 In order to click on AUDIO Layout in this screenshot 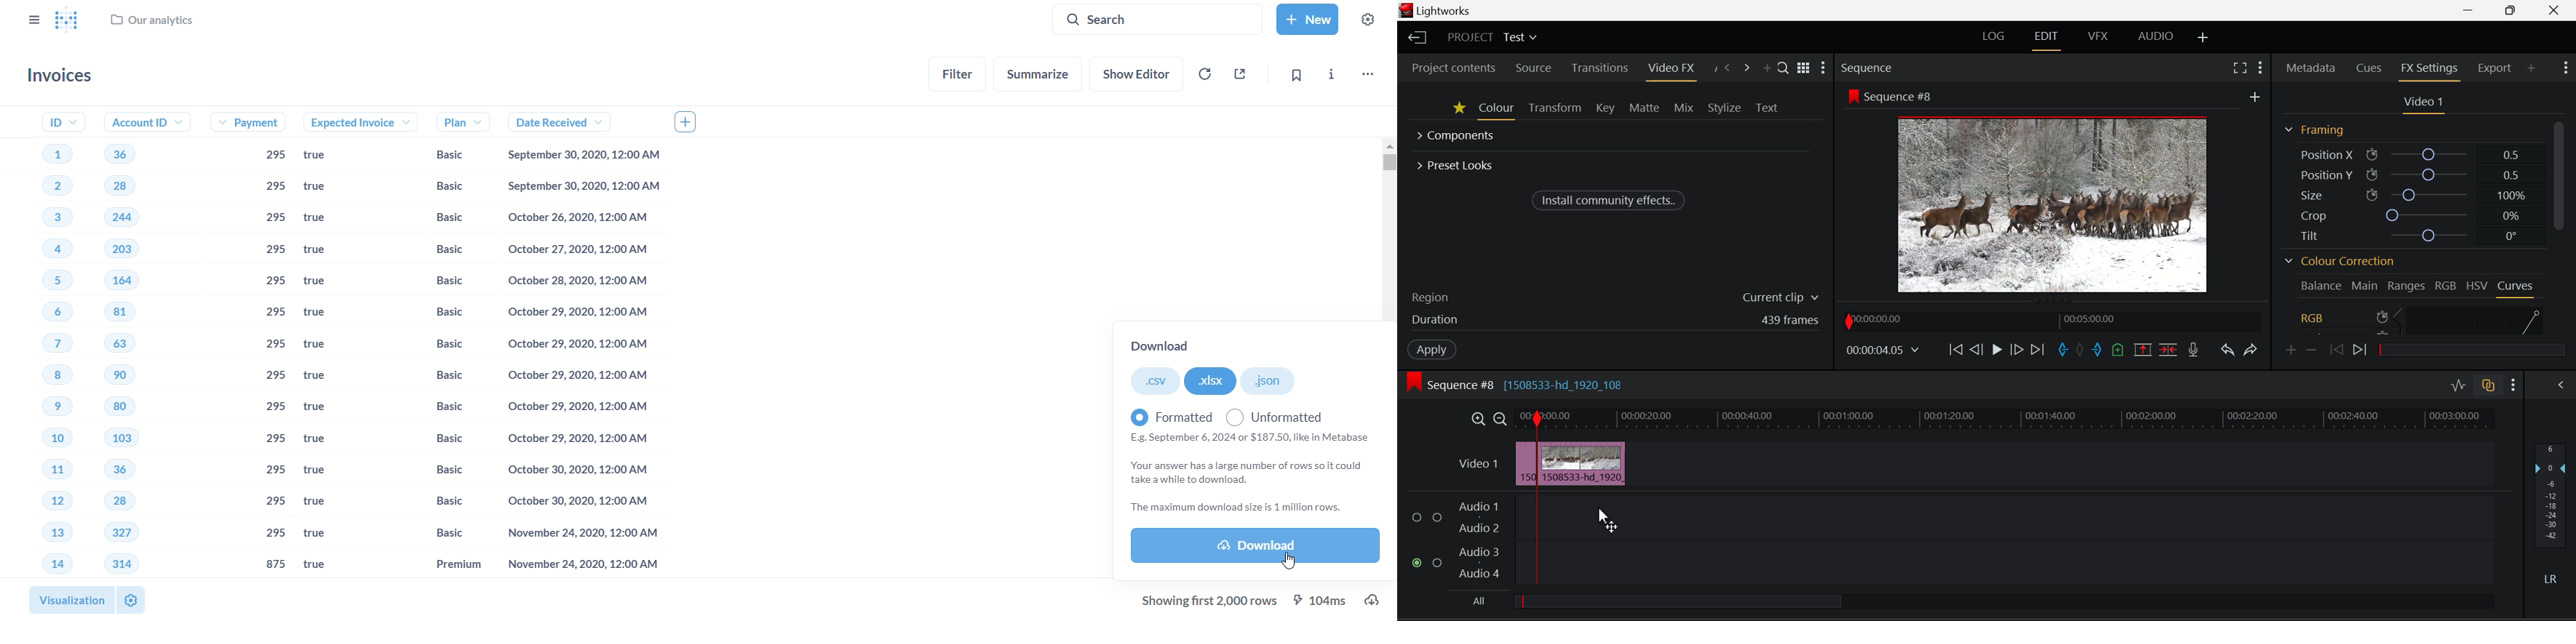, I will do `click(2157, 36)`.